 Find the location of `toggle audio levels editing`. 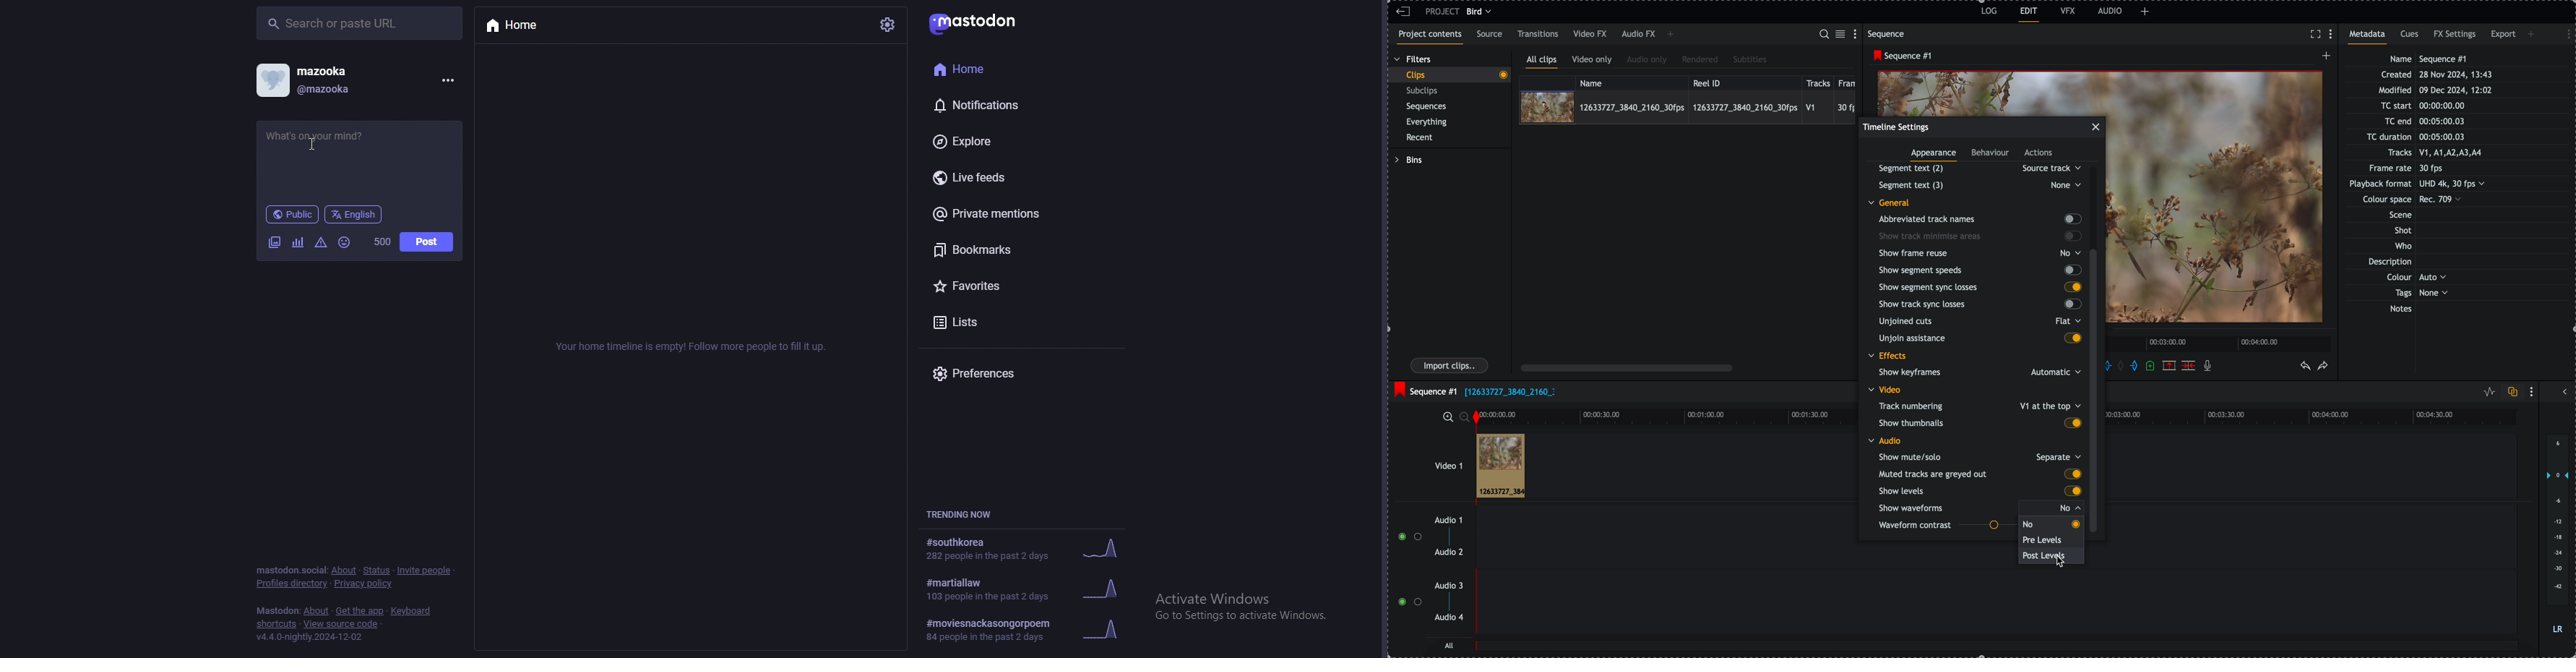

toggle audio levels editing is located at coordinates (2487, 392).